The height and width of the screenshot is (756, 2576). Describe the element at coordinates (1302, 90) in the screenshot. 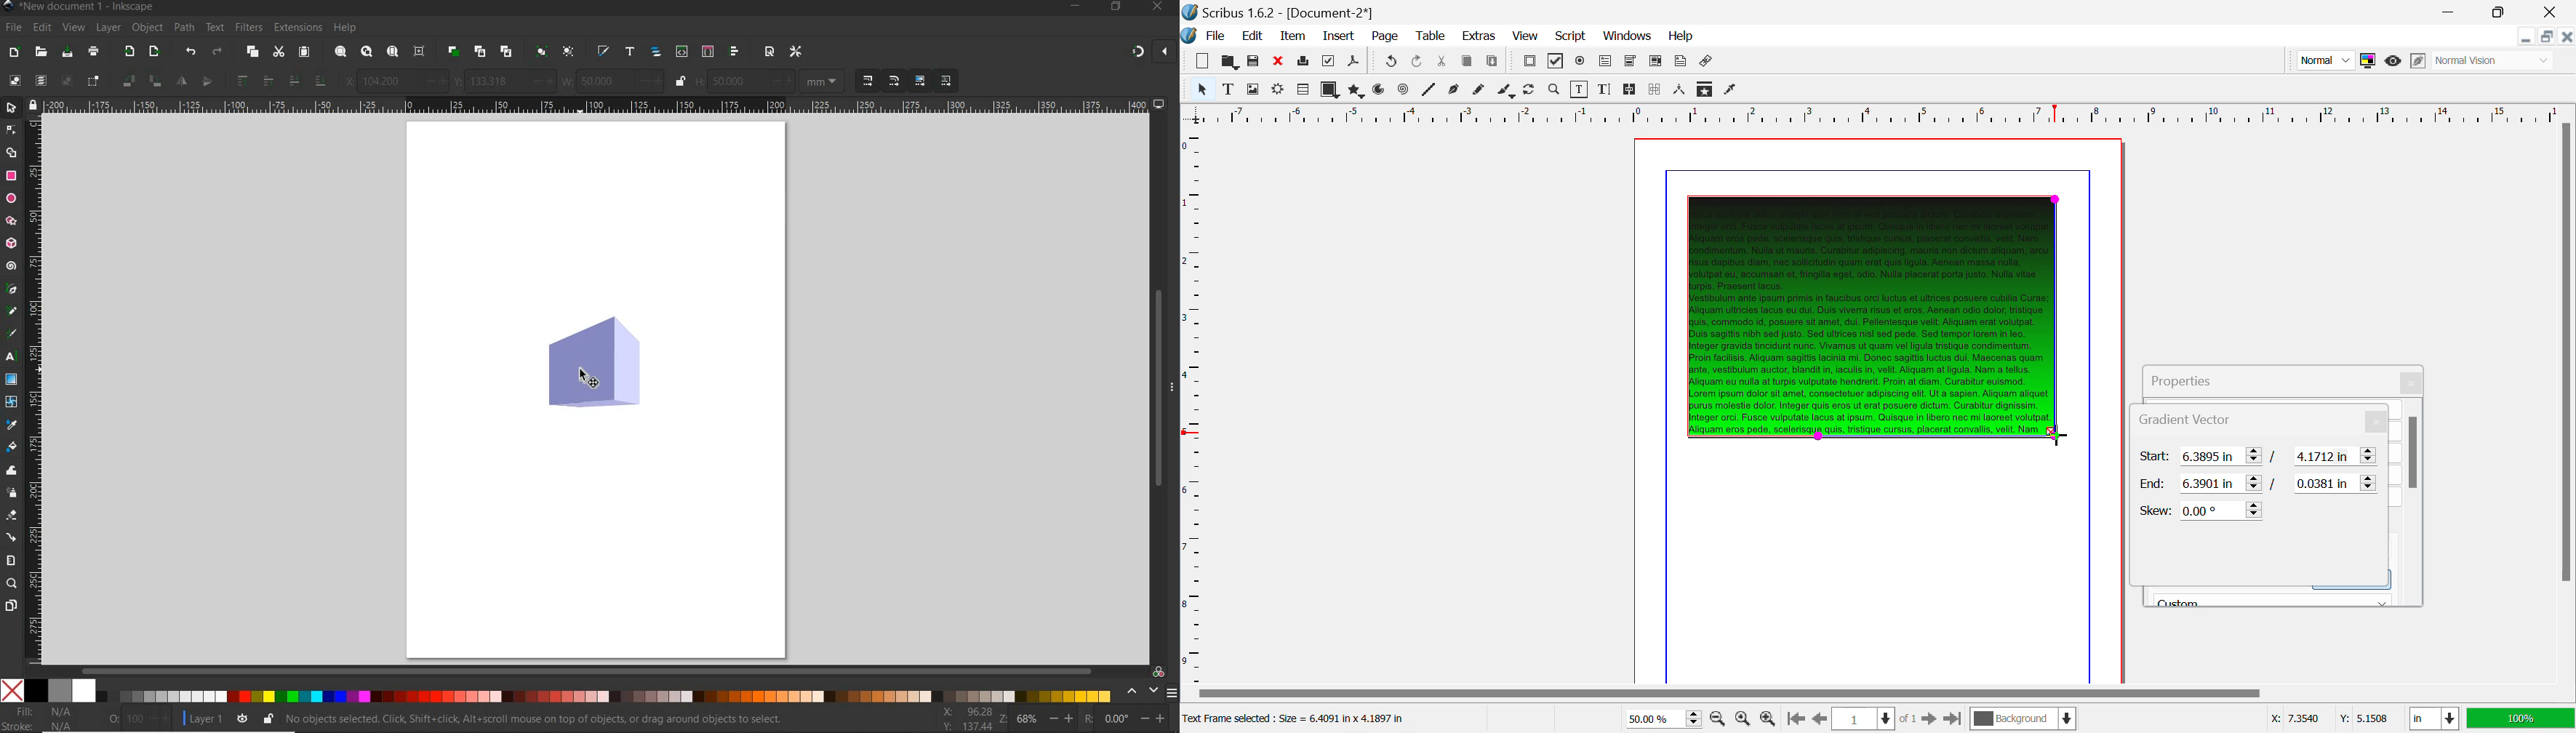

I see `Render Frame` at that location.